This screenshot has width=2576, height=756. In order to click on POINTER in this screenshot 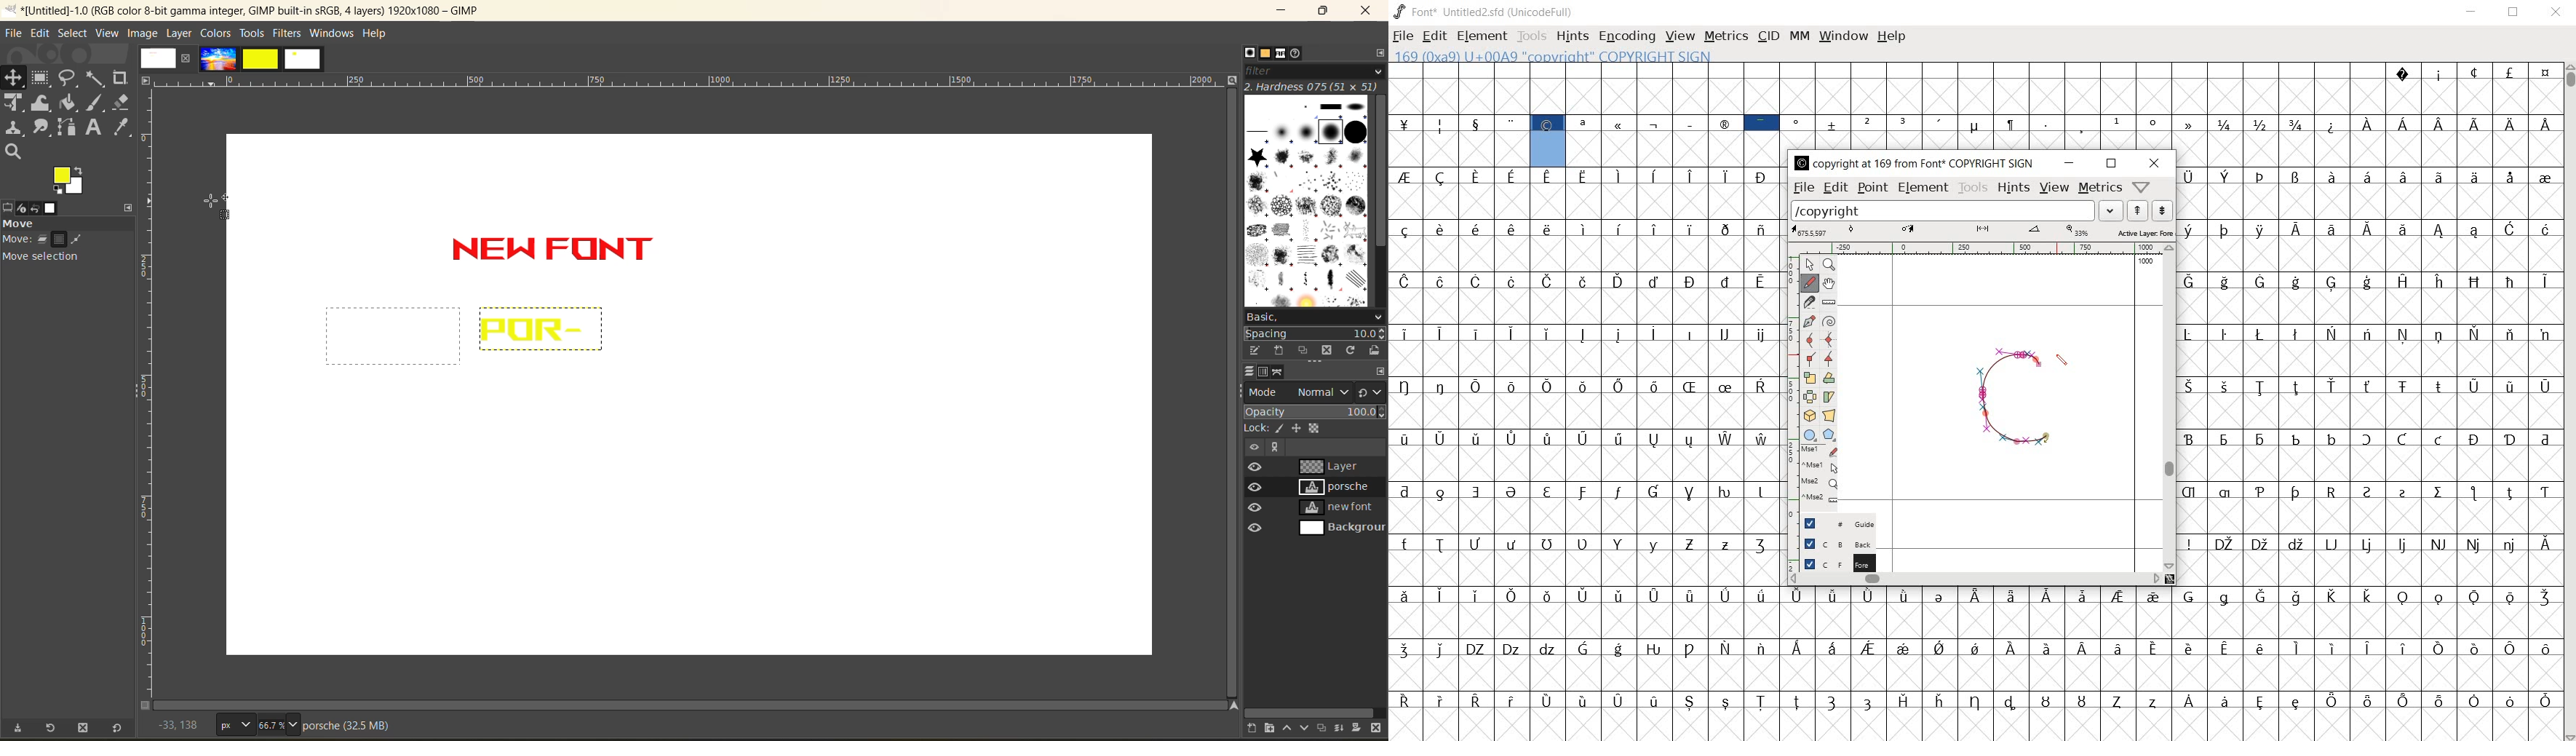, I will do `click(1809, 263)`.